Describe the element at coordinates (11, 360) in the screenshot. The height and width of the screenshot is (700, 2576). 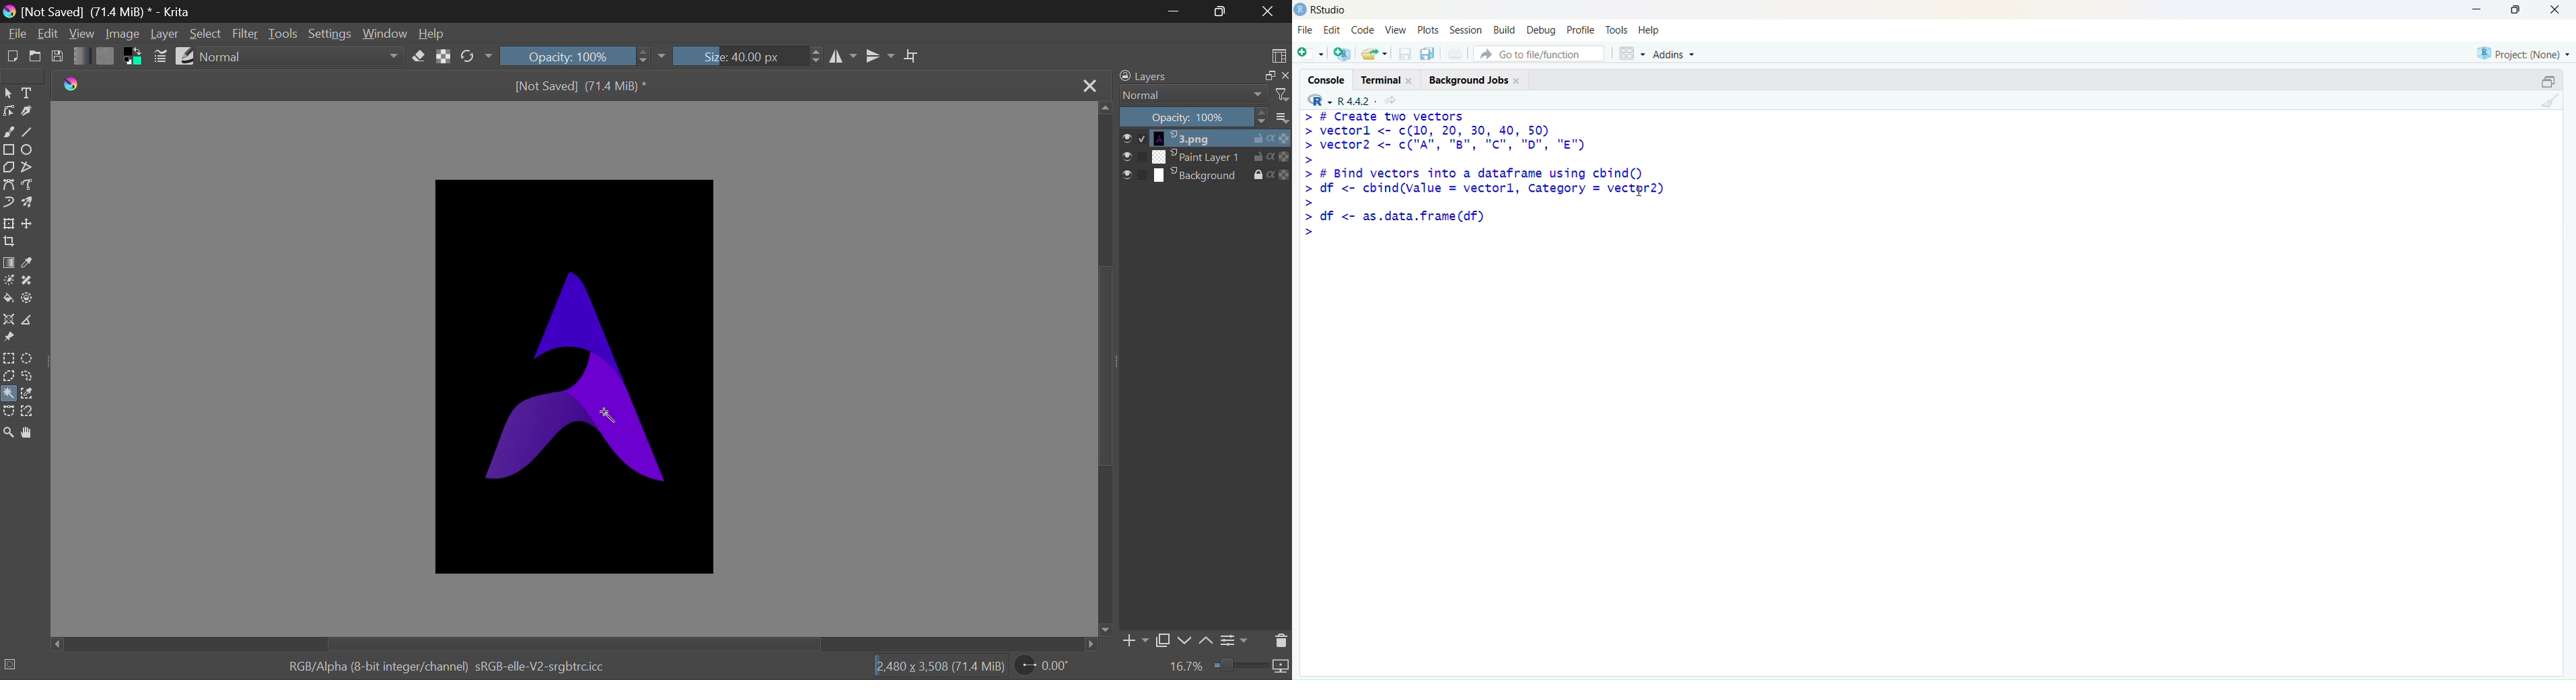
I see `Rectangle Selection` at that location.